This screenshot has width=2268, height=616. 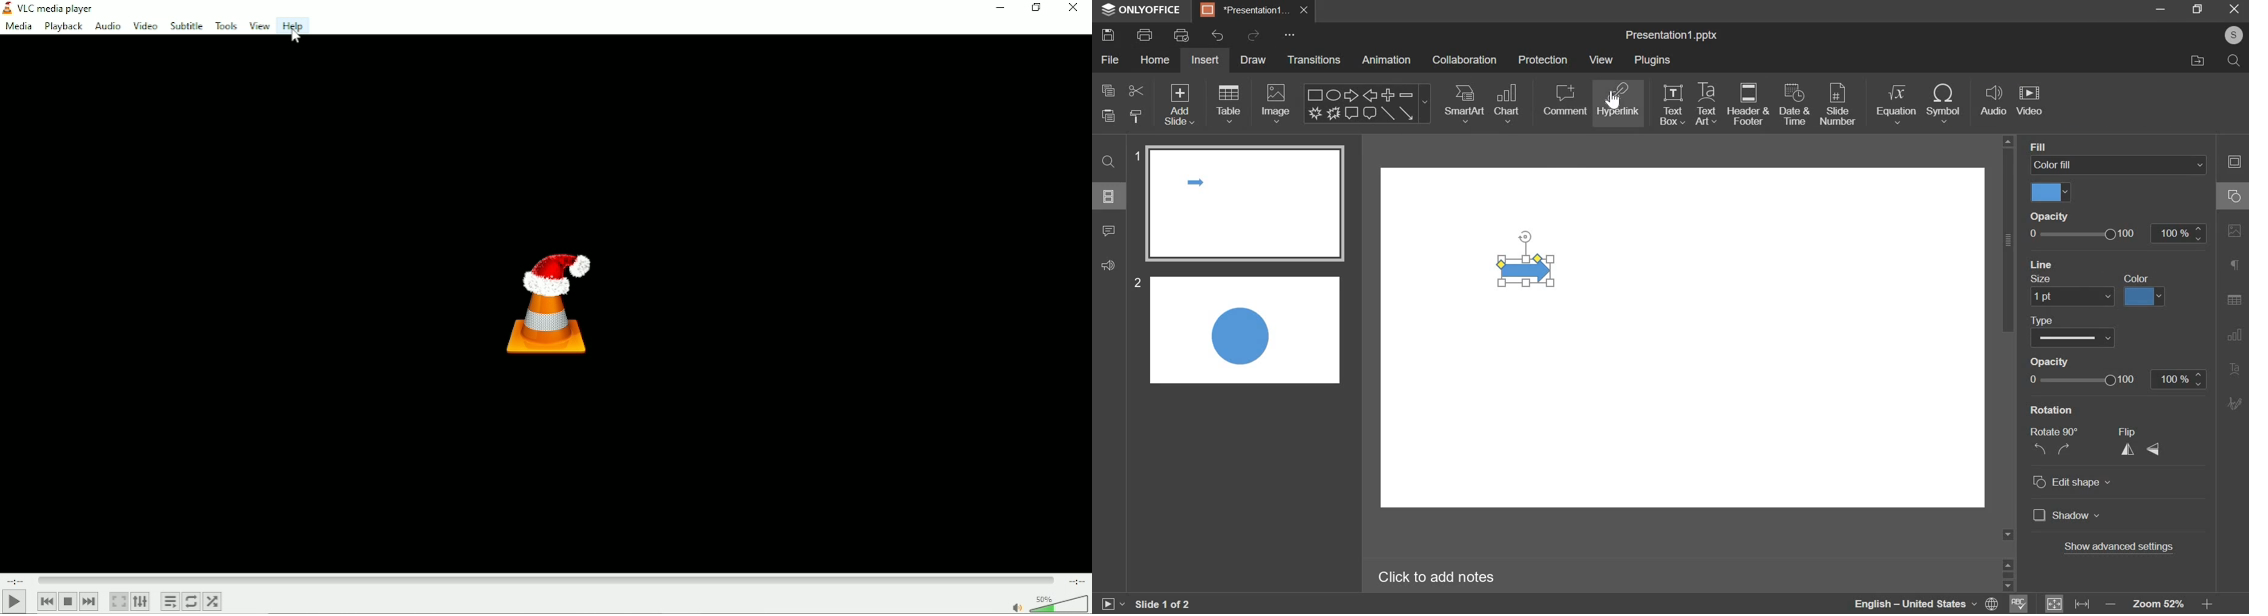 I want to click on plugins, so click(x=1653, y=60).